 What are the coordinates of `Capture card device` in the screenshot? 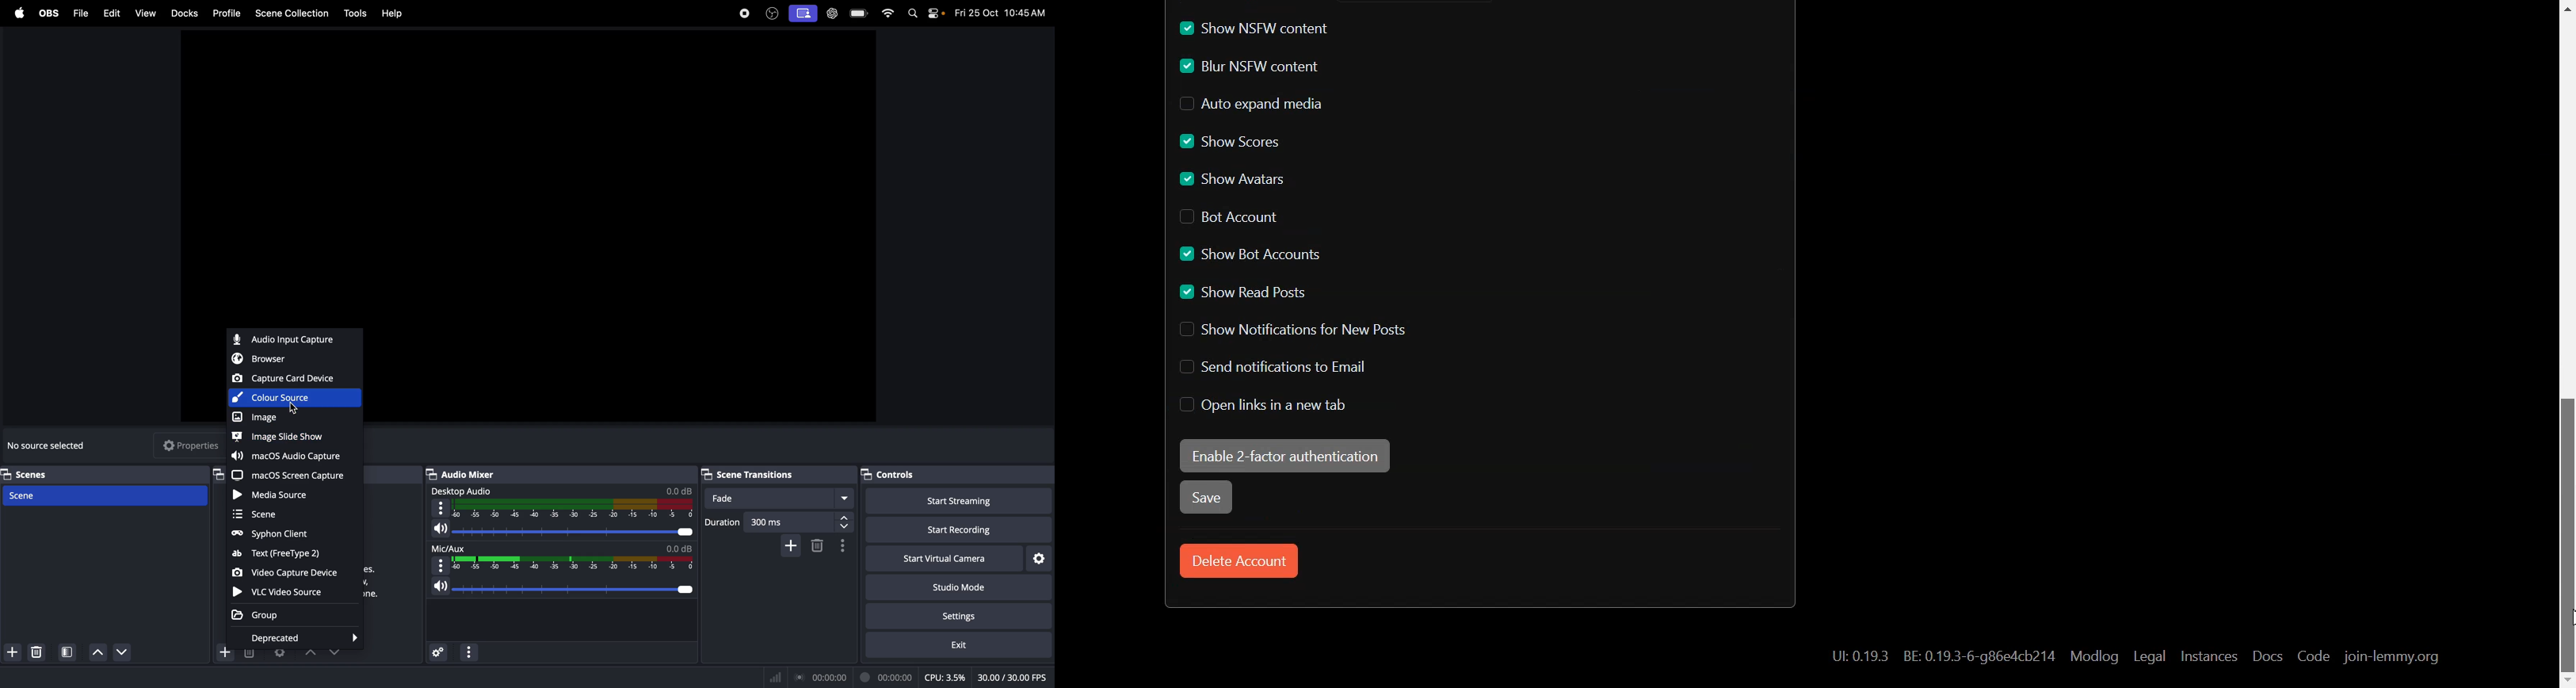 It's located at (284, 379).